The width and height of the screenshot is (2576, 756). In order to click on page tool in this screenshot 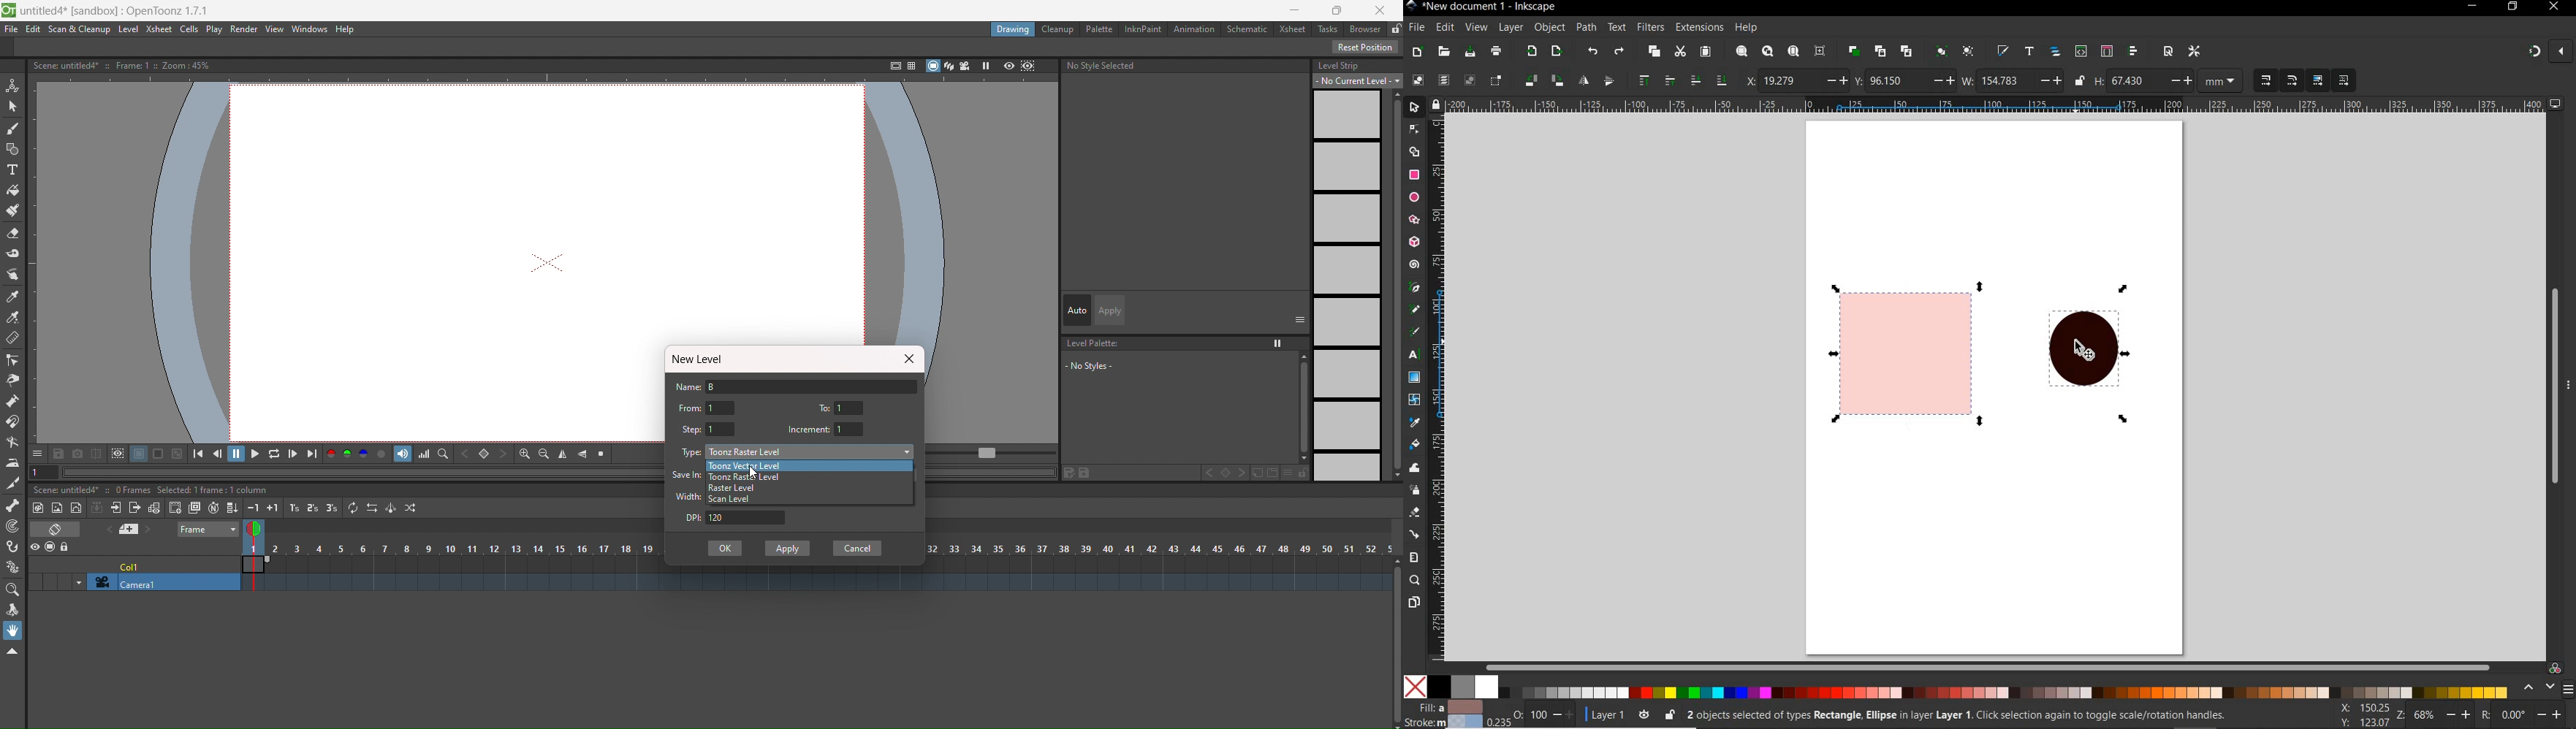, I will do `click(1414, 603)`.